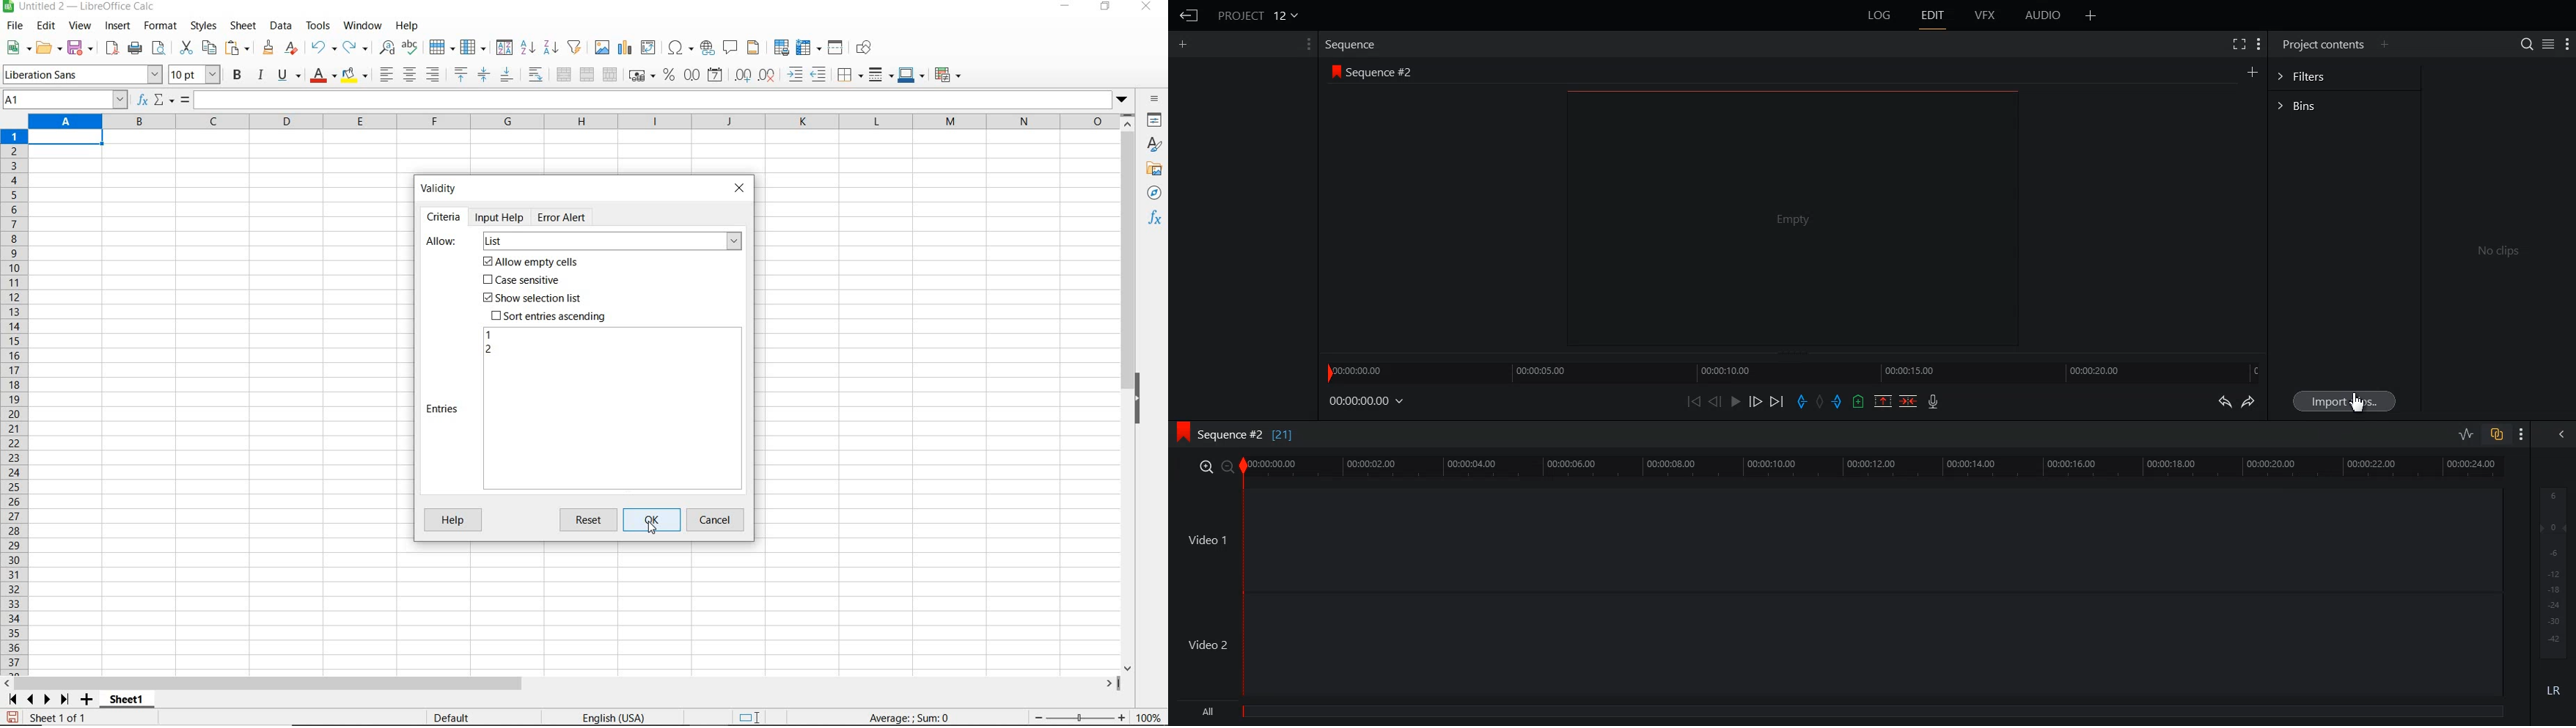 This screenshot has height=728, width=2576. What do you see at coordinates (809, 48) in the screenshot?
I see `freeze rows and columns` at bounding box center [809, 48].